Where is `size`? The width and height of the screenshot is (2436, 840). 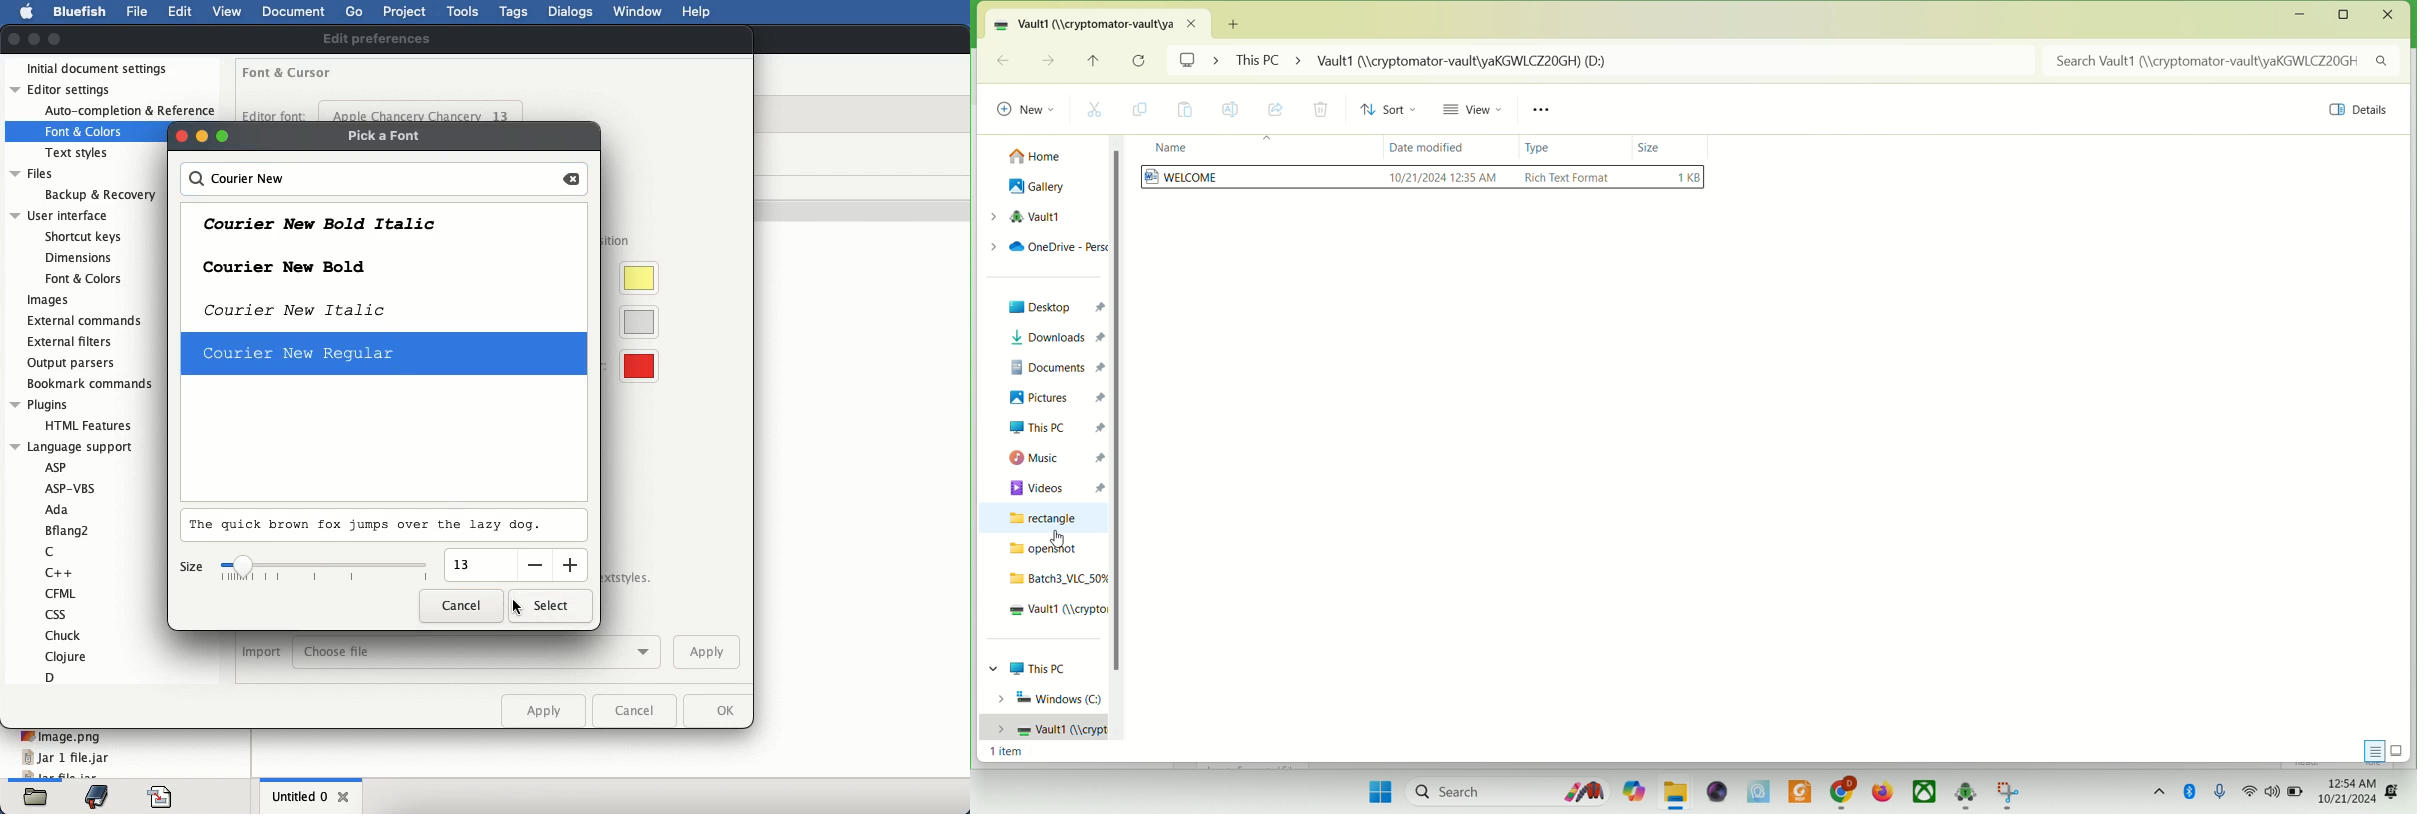
size is located at coordinates (309, 570).